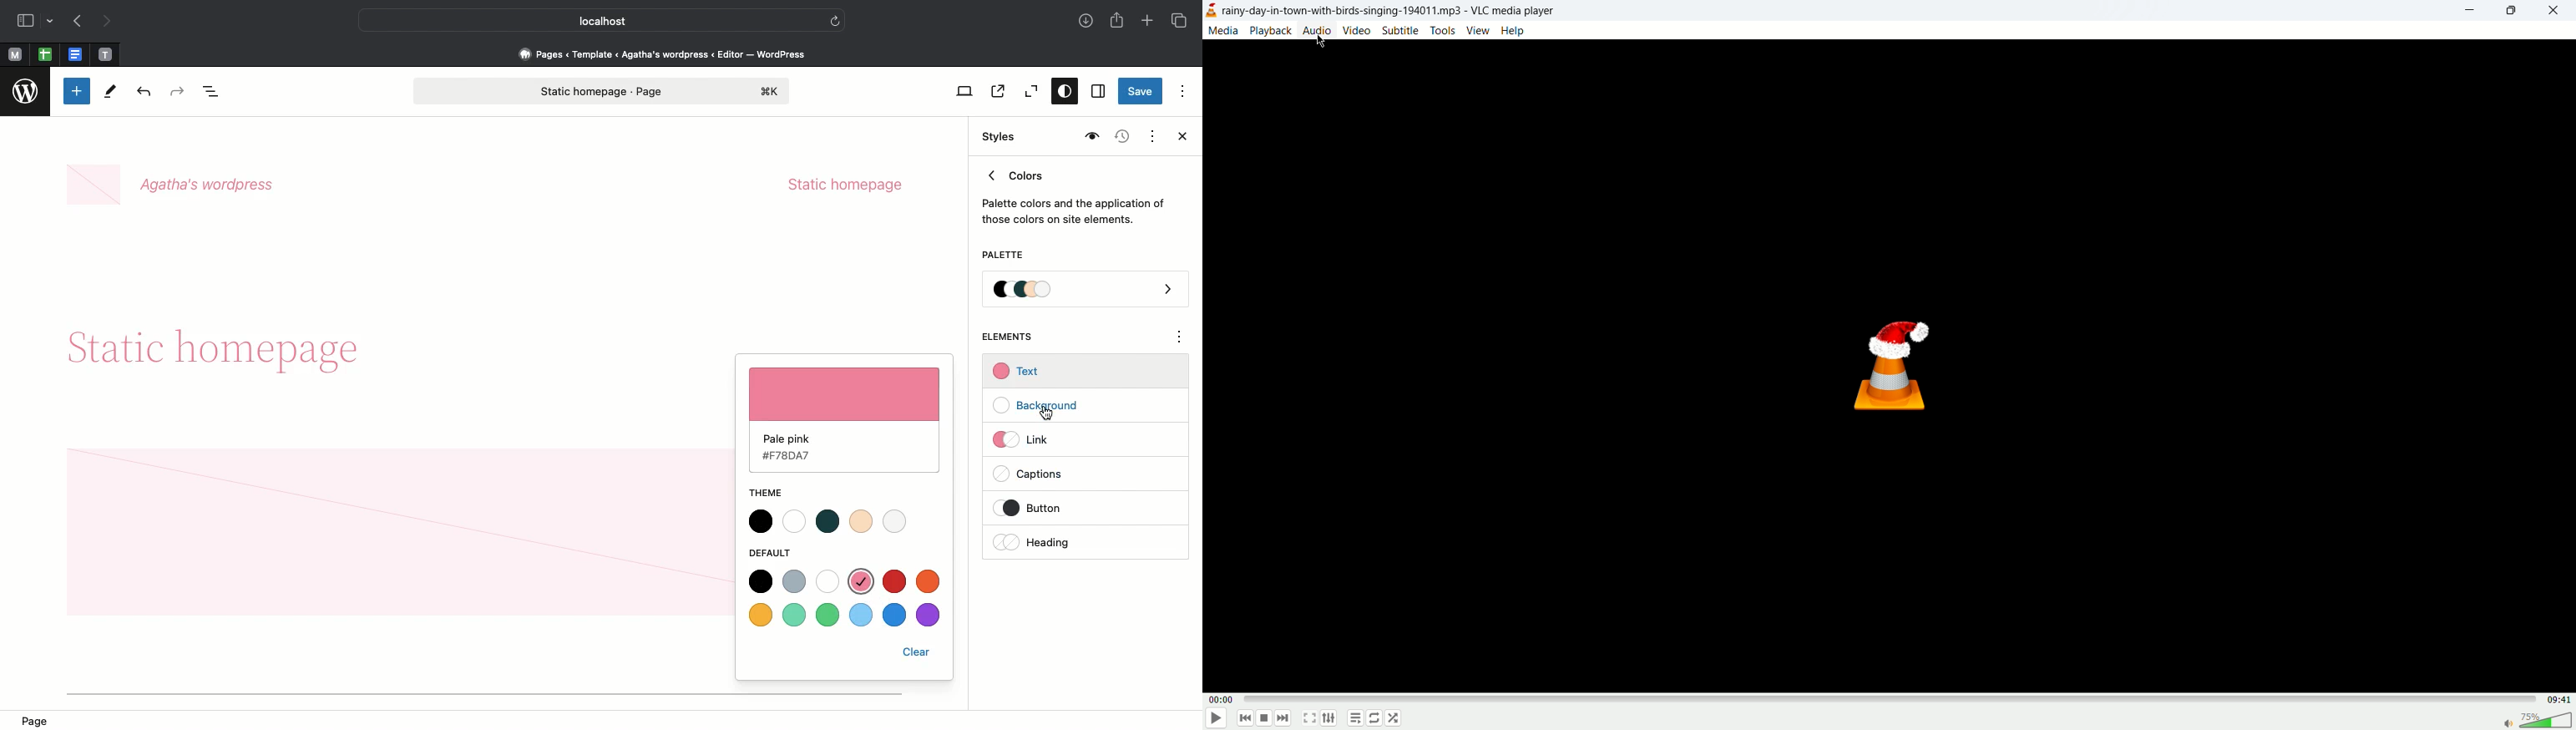 This screenshot has width=2576, height=756. I want to click on Options, so click(1182, 90).